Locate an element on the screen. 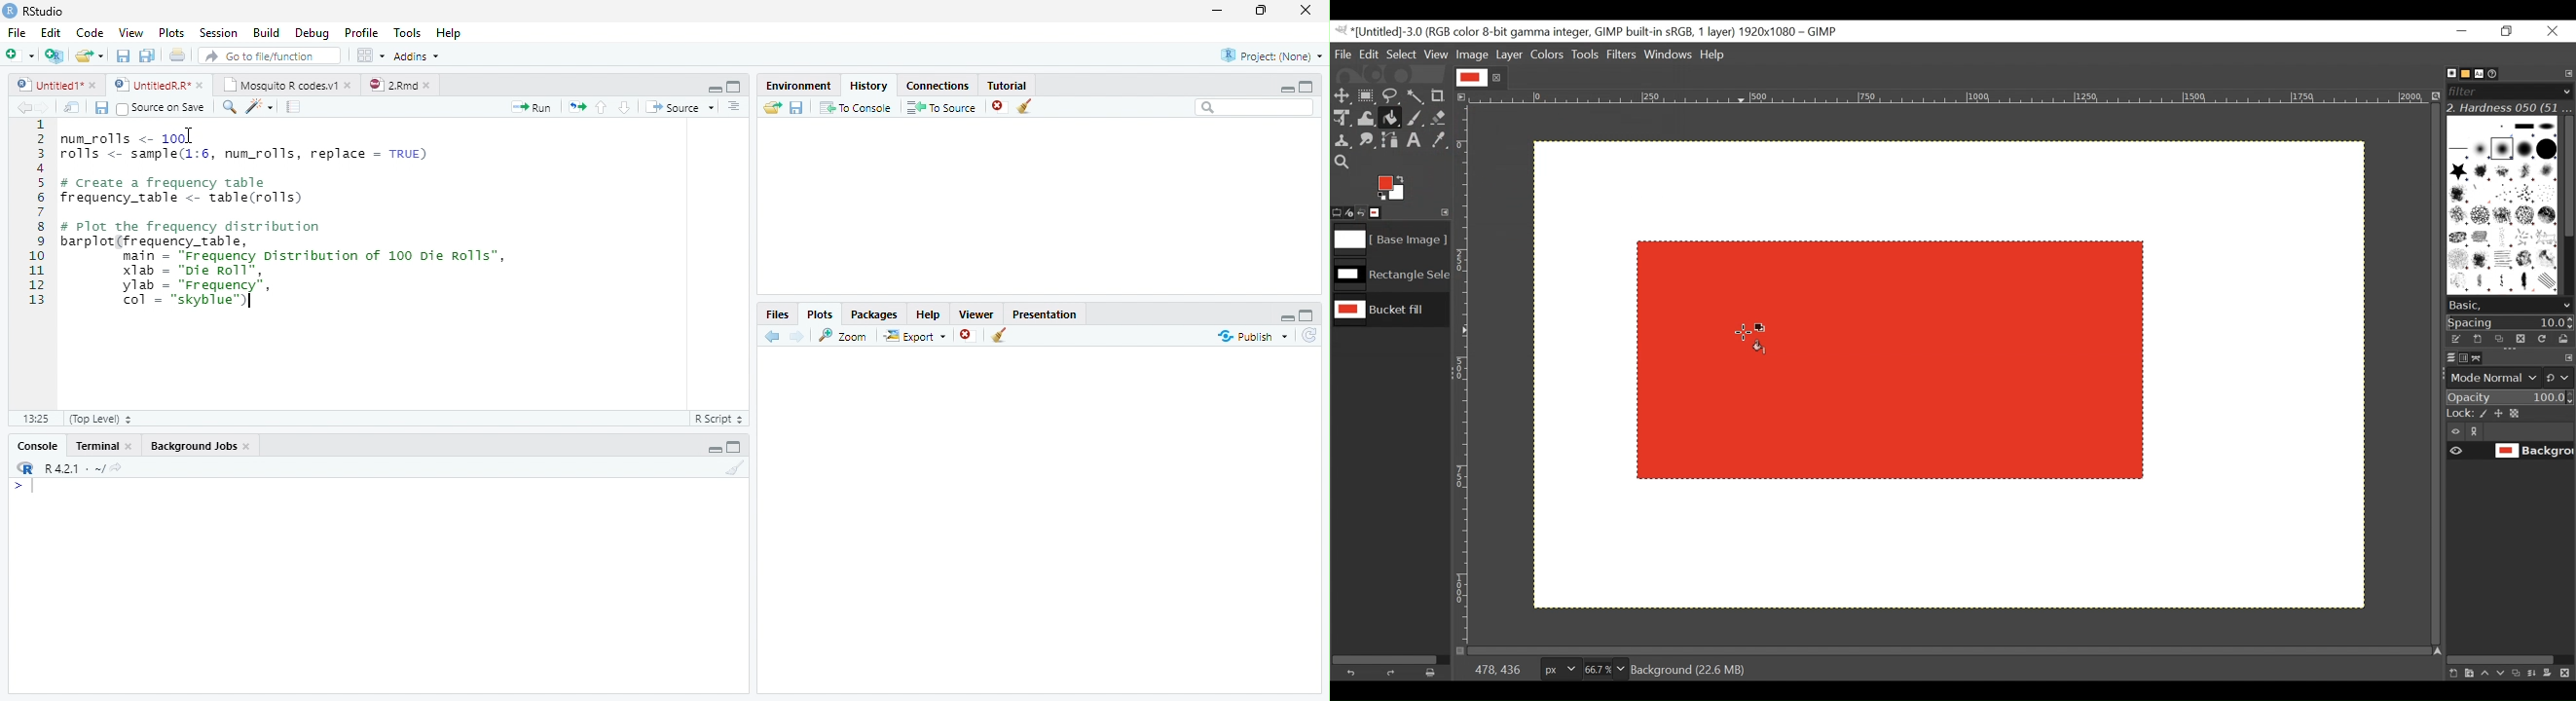  Publish is located at coordinates (1250, 337).